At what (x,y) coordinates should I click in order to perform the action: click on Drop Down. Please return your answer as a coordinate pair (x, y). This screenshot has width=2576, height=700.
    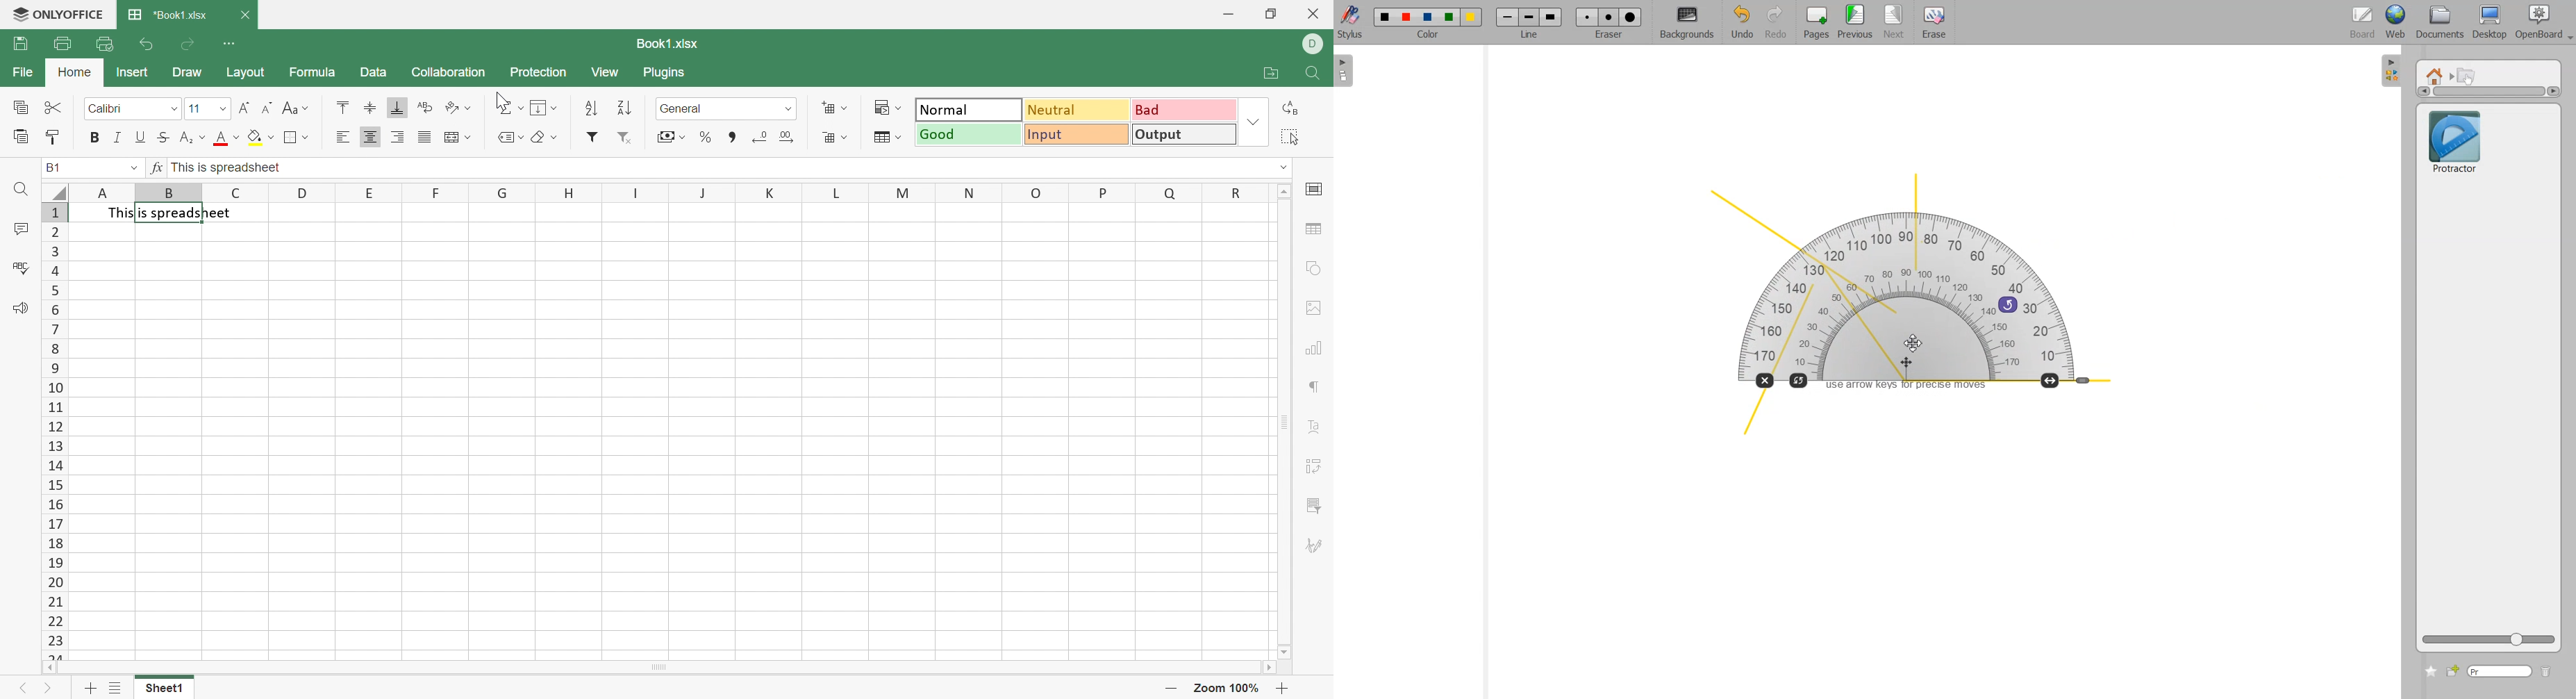
    Looking at the image, I should click on (132, 167).